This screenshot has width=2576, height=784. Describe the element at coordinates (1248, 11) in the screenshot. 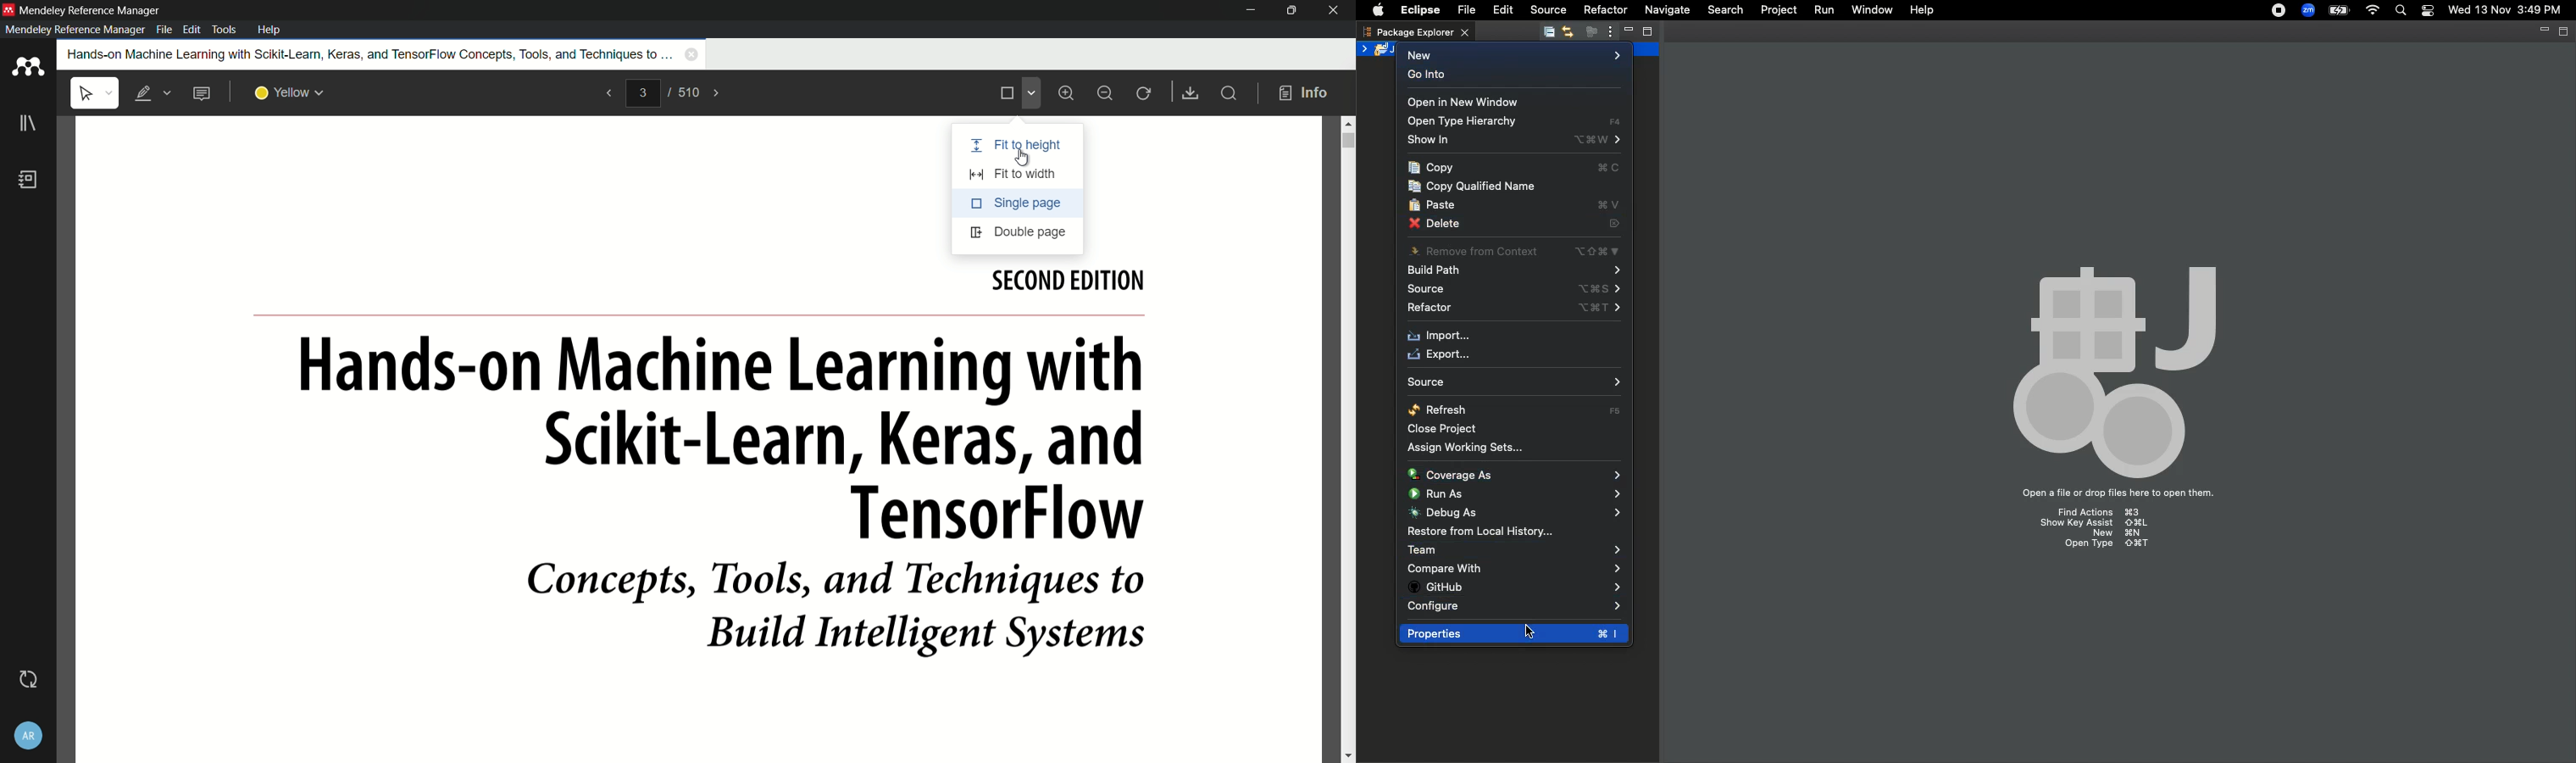

I see `minimize` at that location.